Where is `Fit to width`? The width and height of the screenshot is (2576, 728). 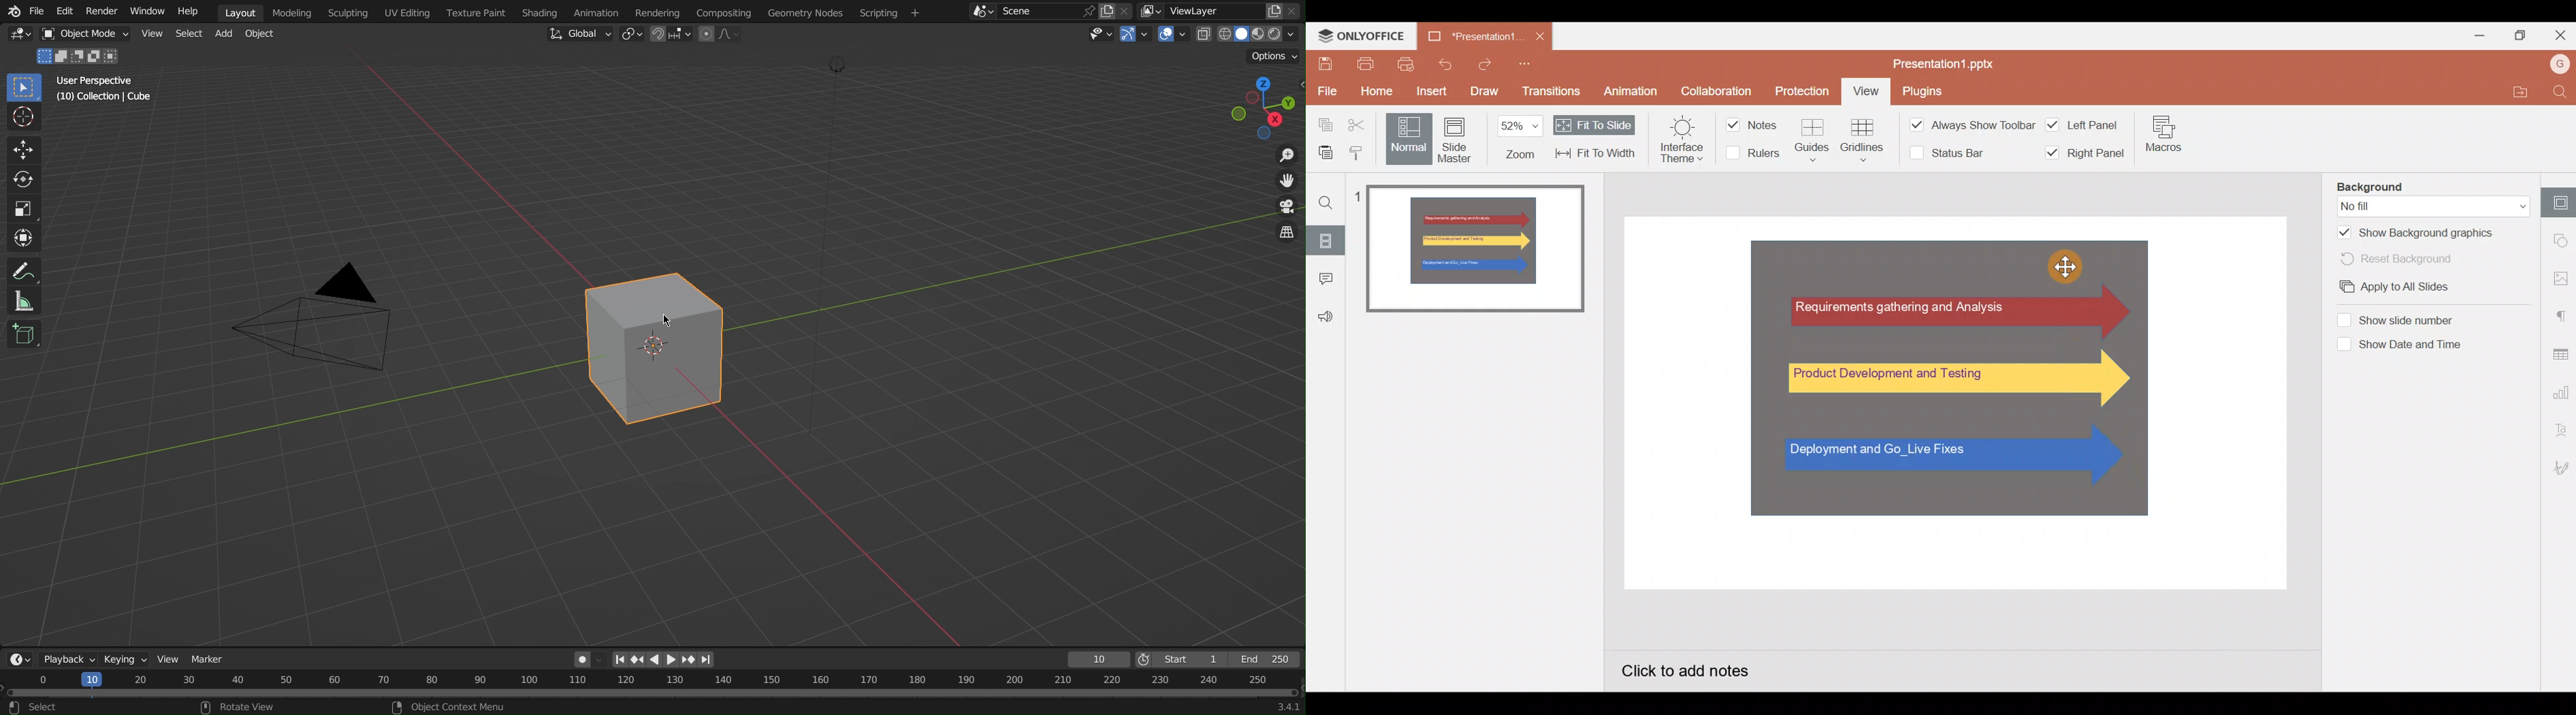 Fit to width is located at coordinates (1596, 155).